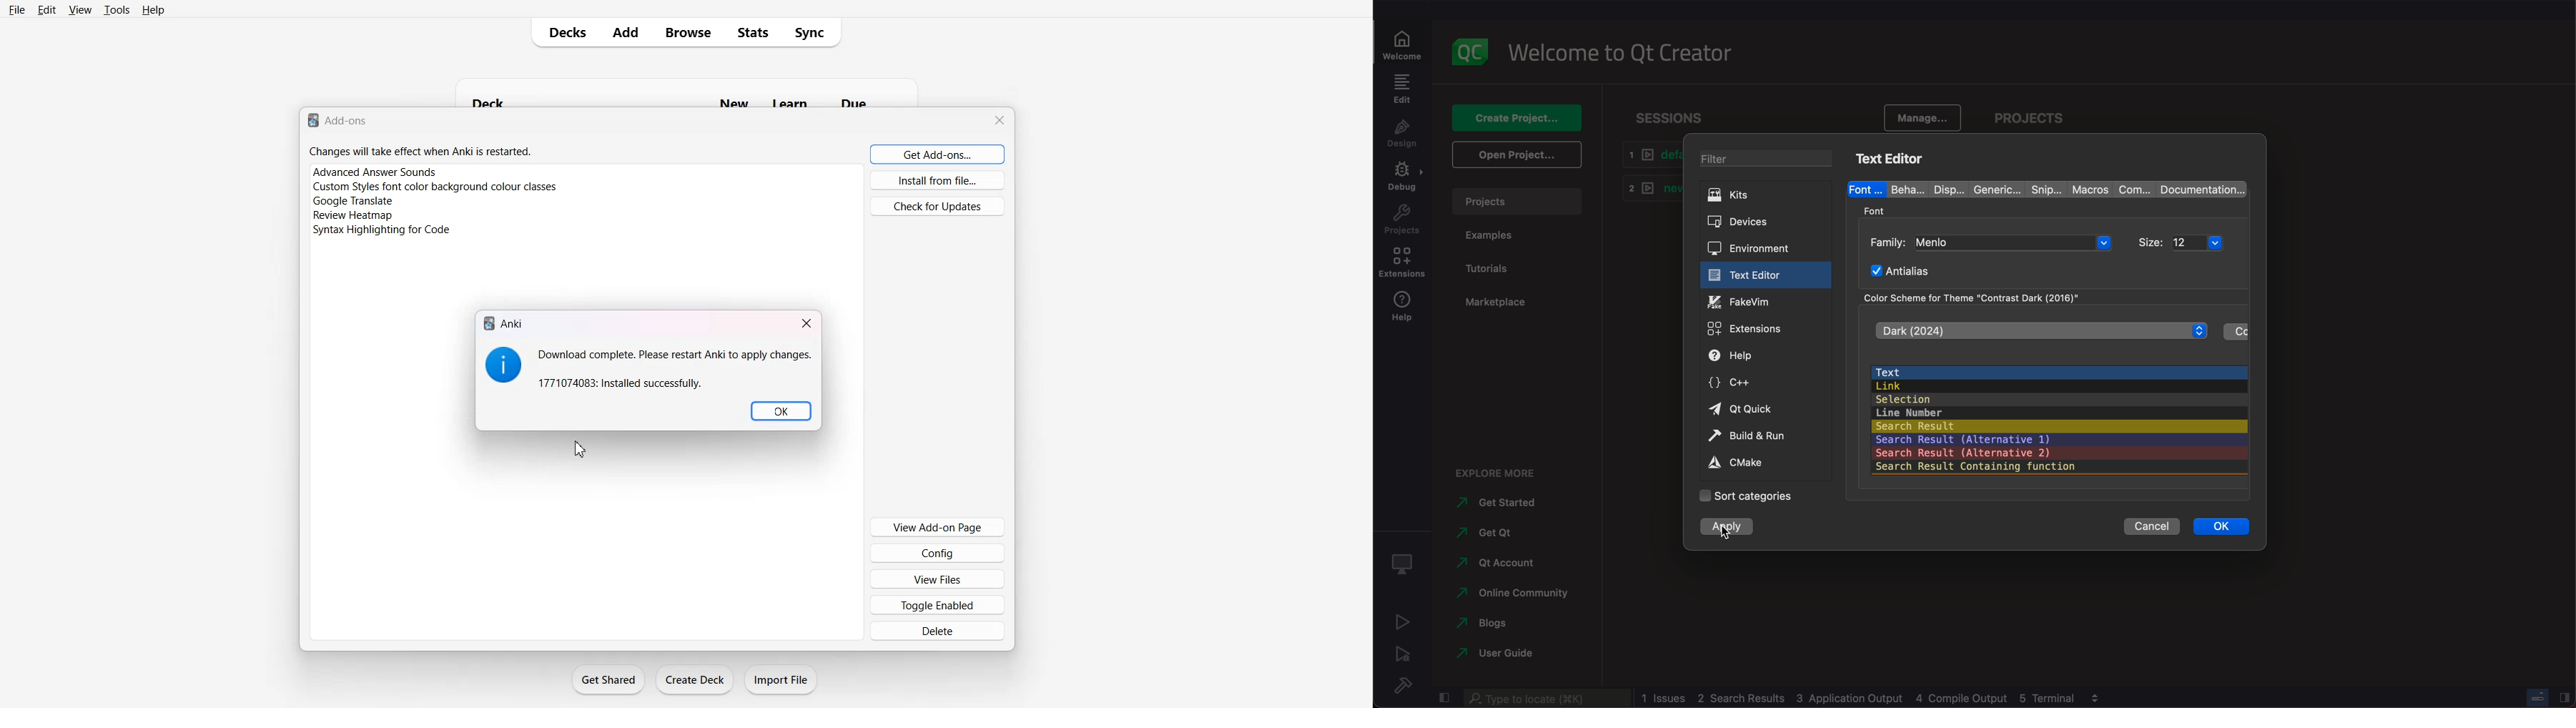  What do you see at coordinates (1518, 201) in the screenshot?
I see `project` at bounding box center [1518, 201].